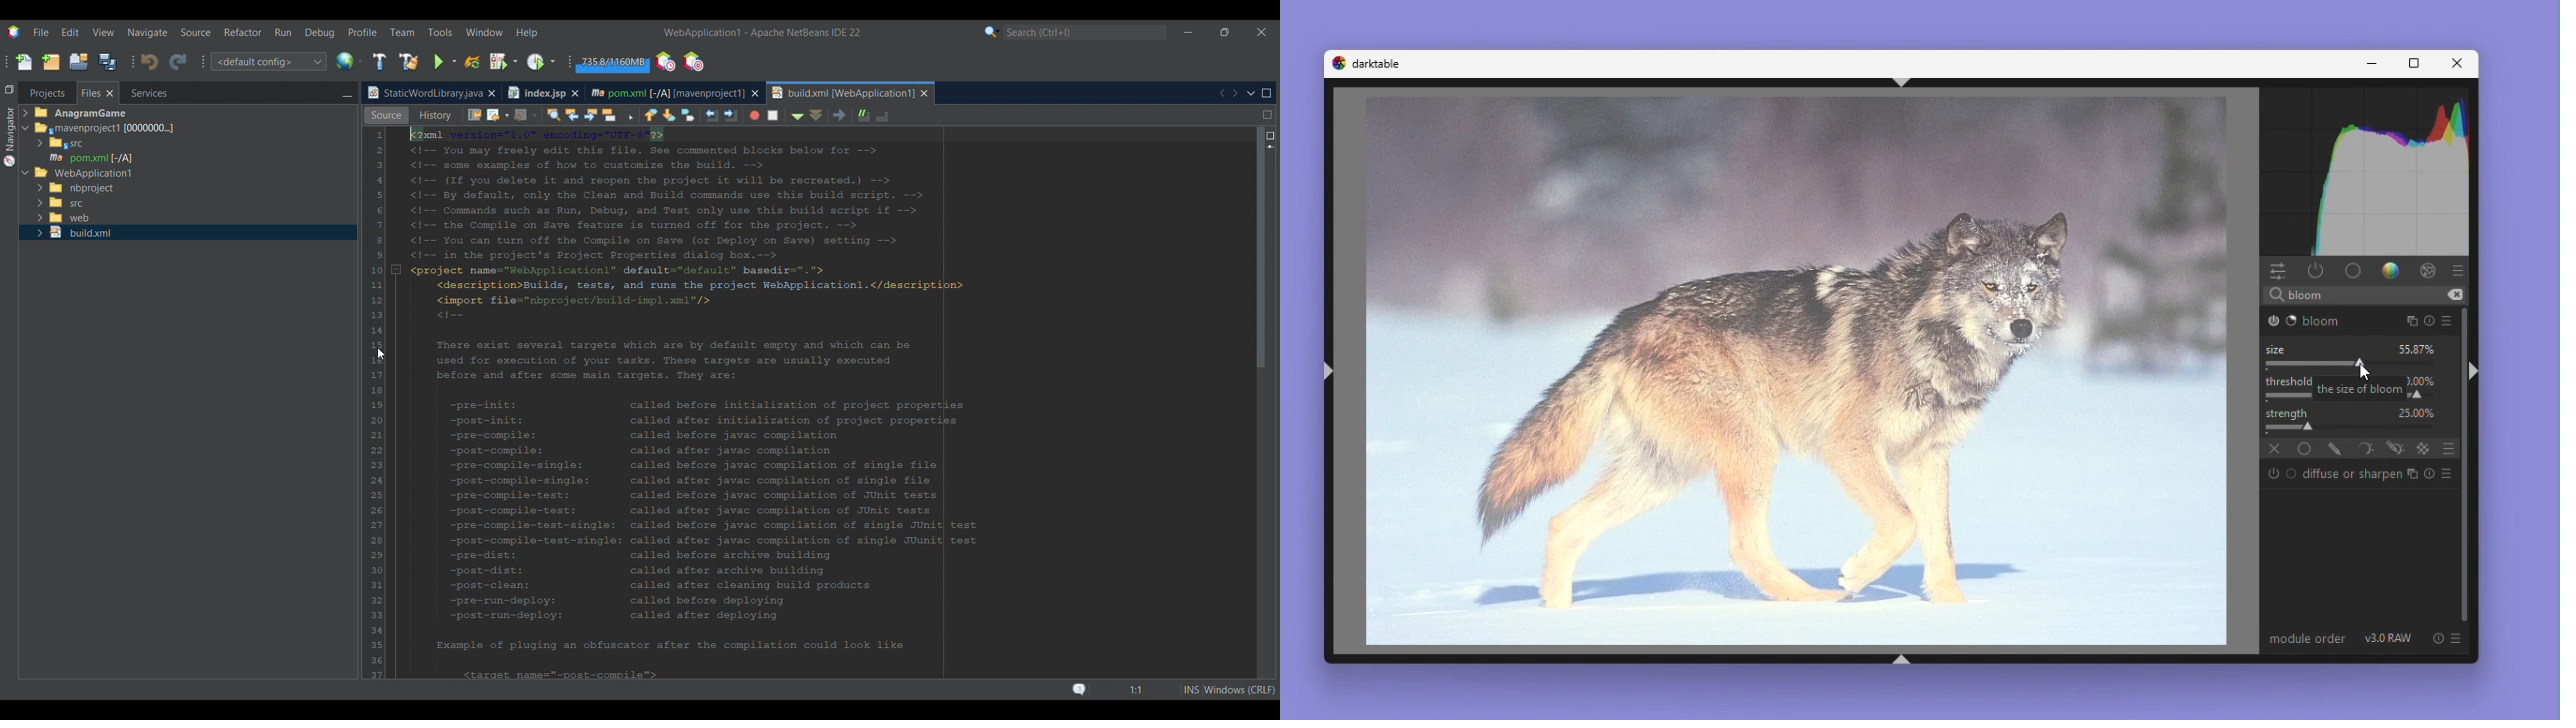 The image size is (2576, 728). I want to click on preset, so click(2458, 638).